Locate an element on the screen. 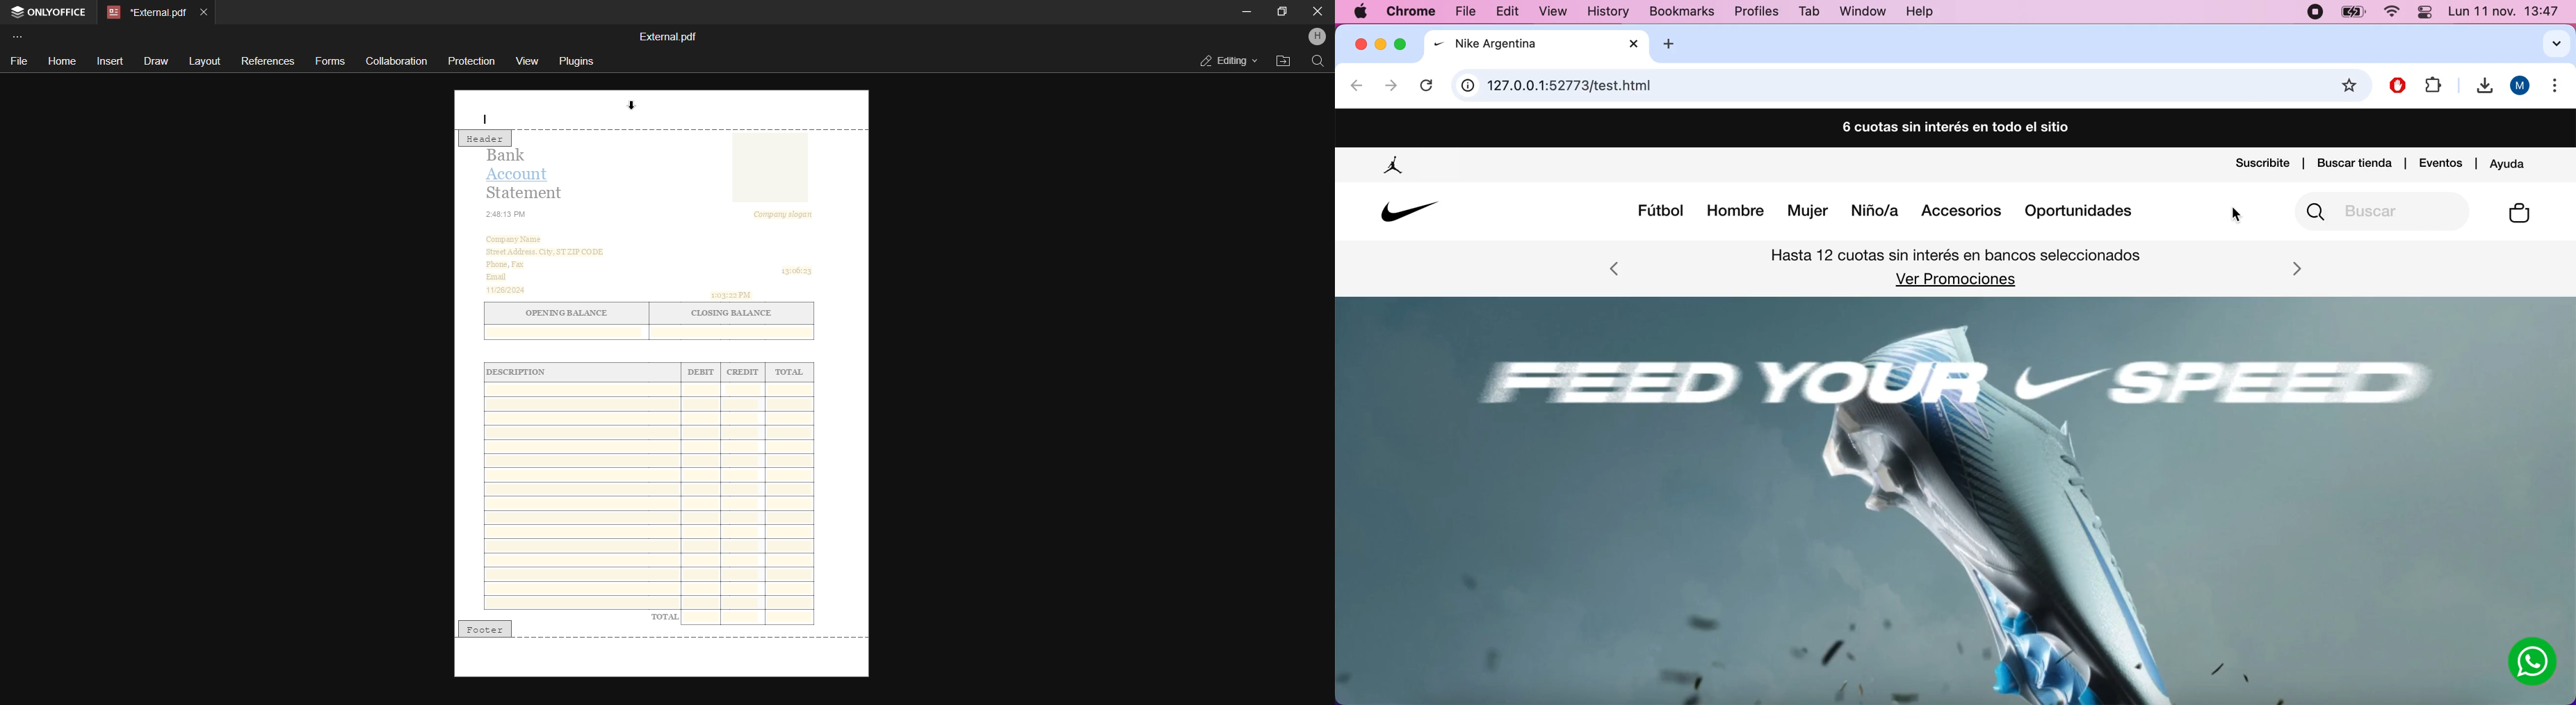 The height and width of the screenshot is (728, 2576). draw is located at coordinates (154, 61).